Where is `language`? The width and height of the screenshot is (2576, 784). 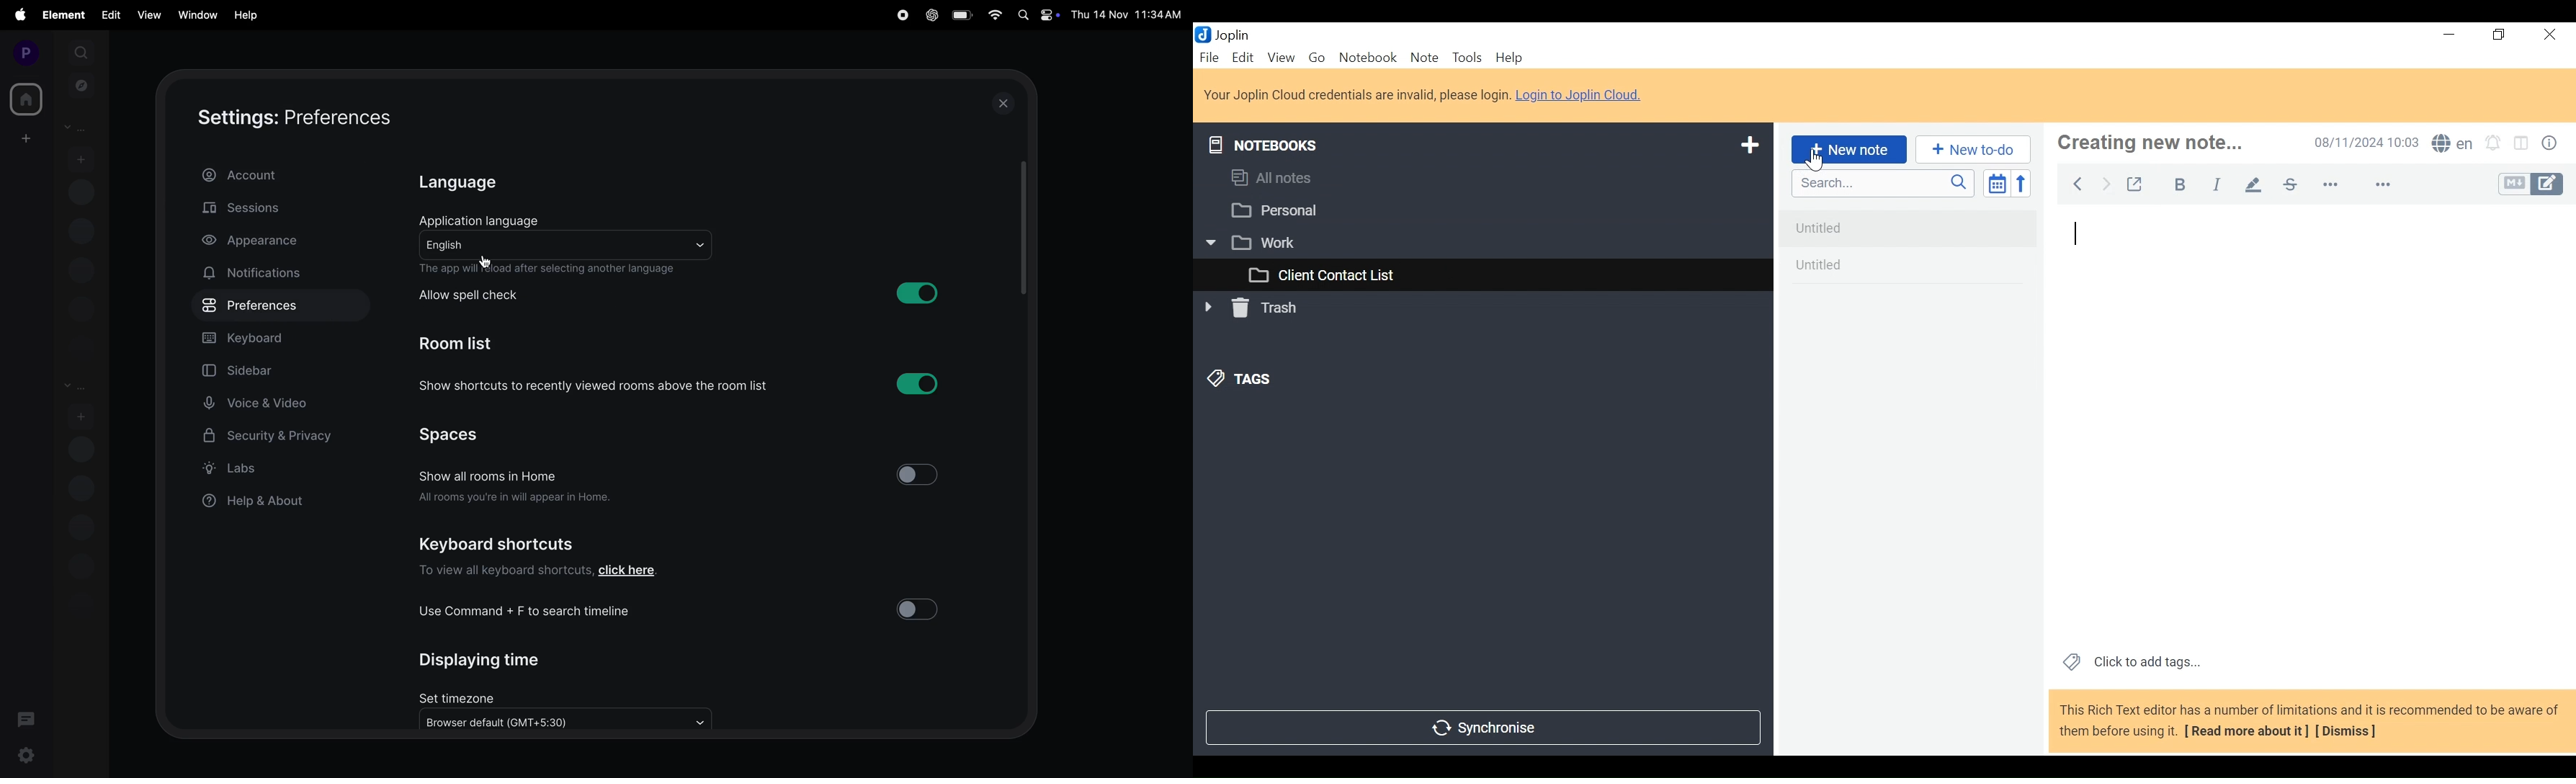
language is located at coordinates (469, 182).